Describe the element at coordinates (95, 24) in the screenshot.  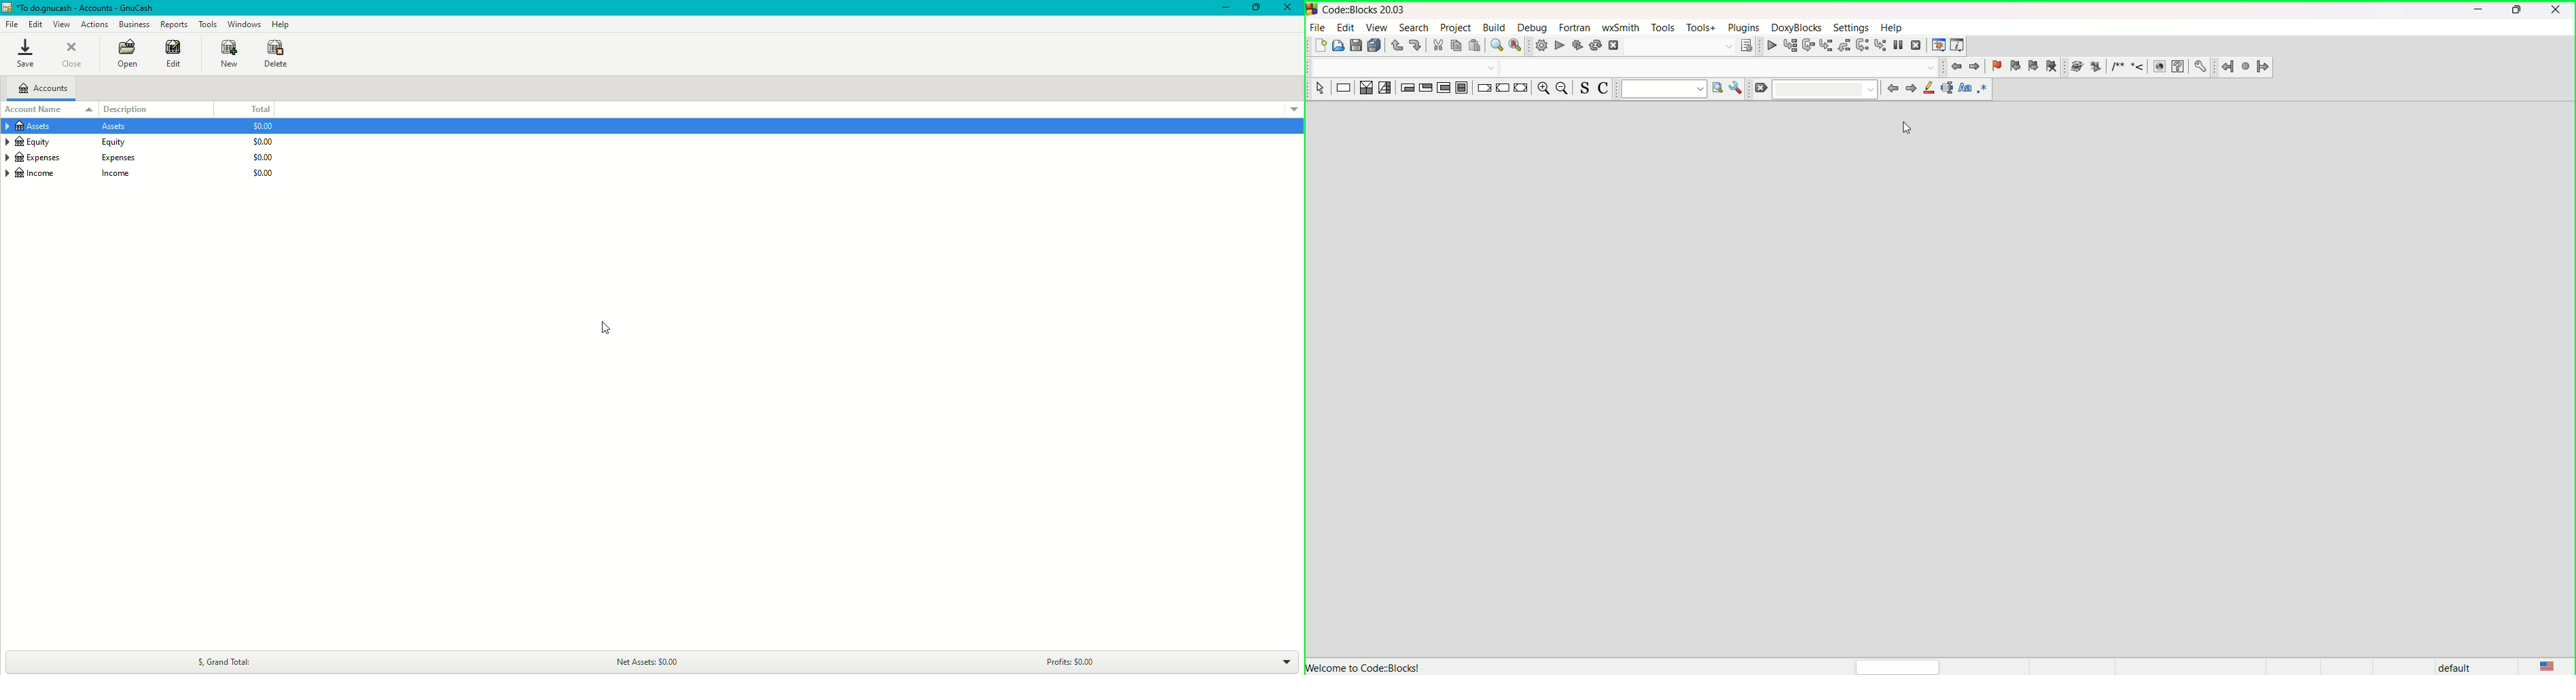
I see `Actions` at that location.